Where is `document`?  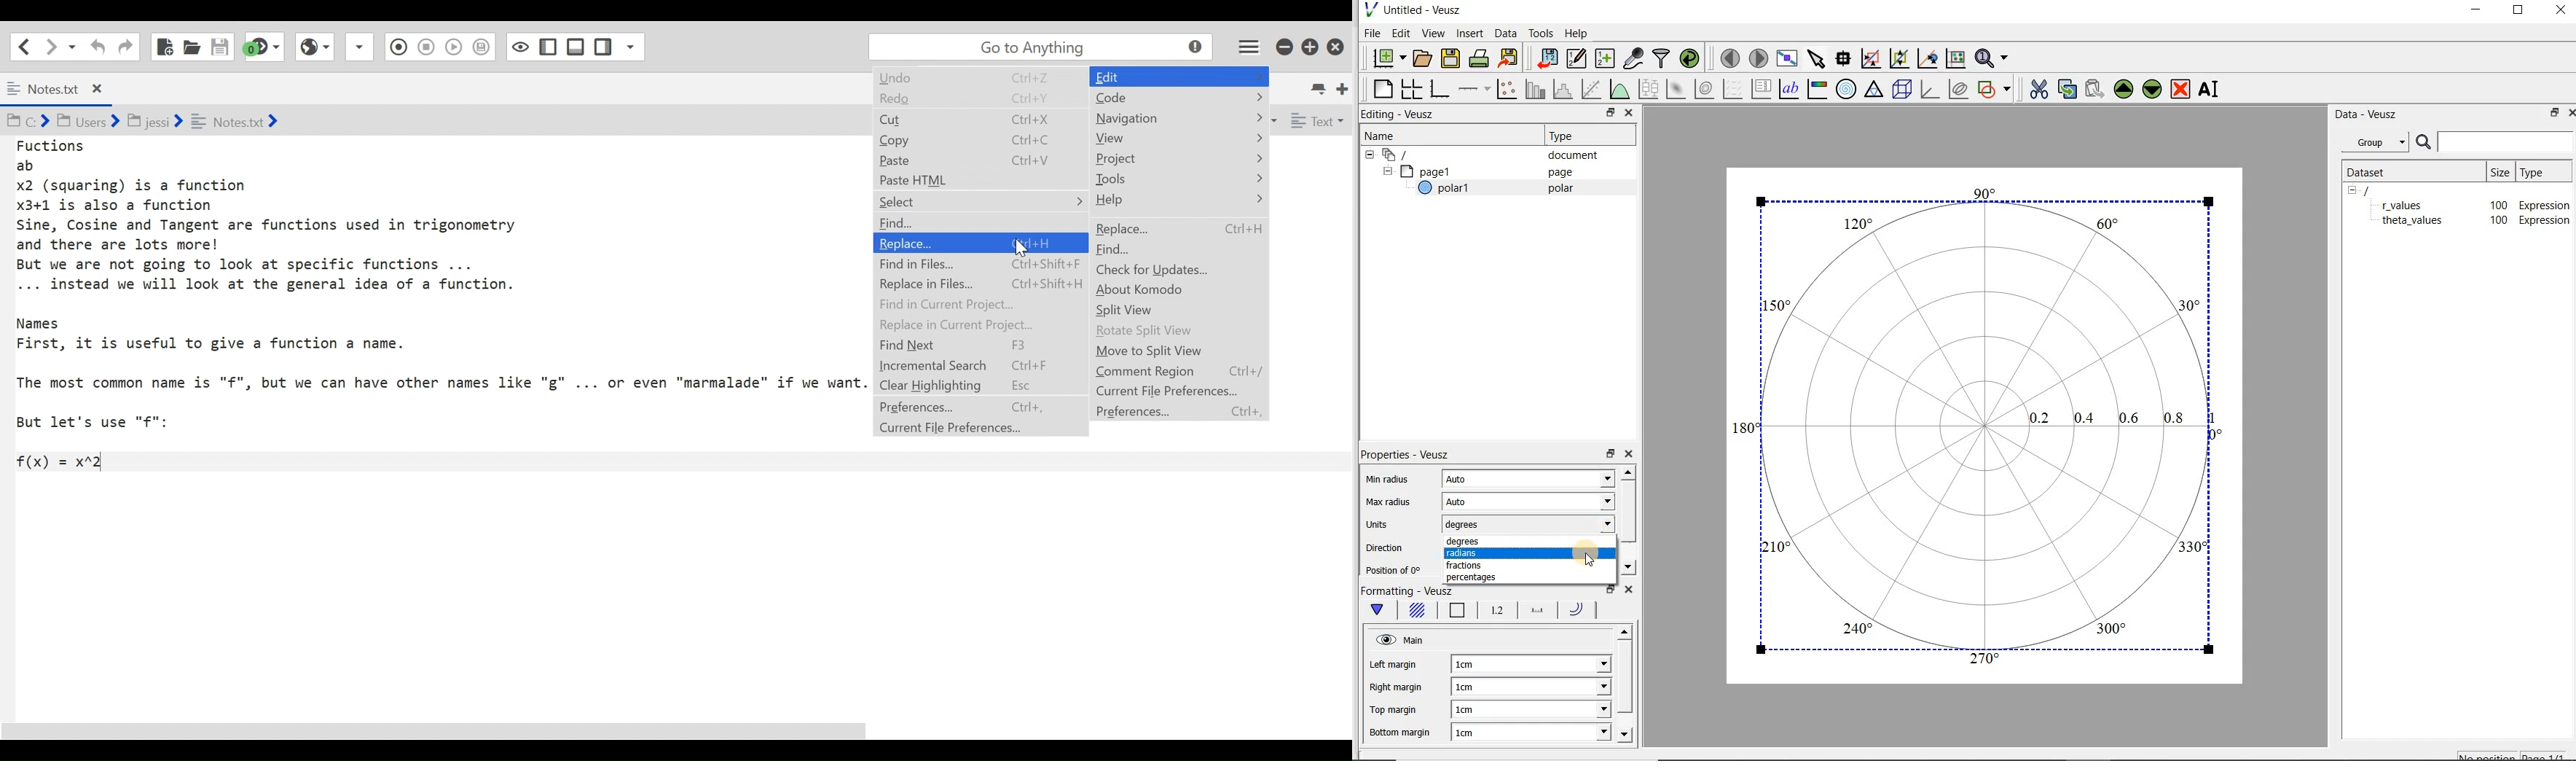
document is located at coordinates (1567, 155).